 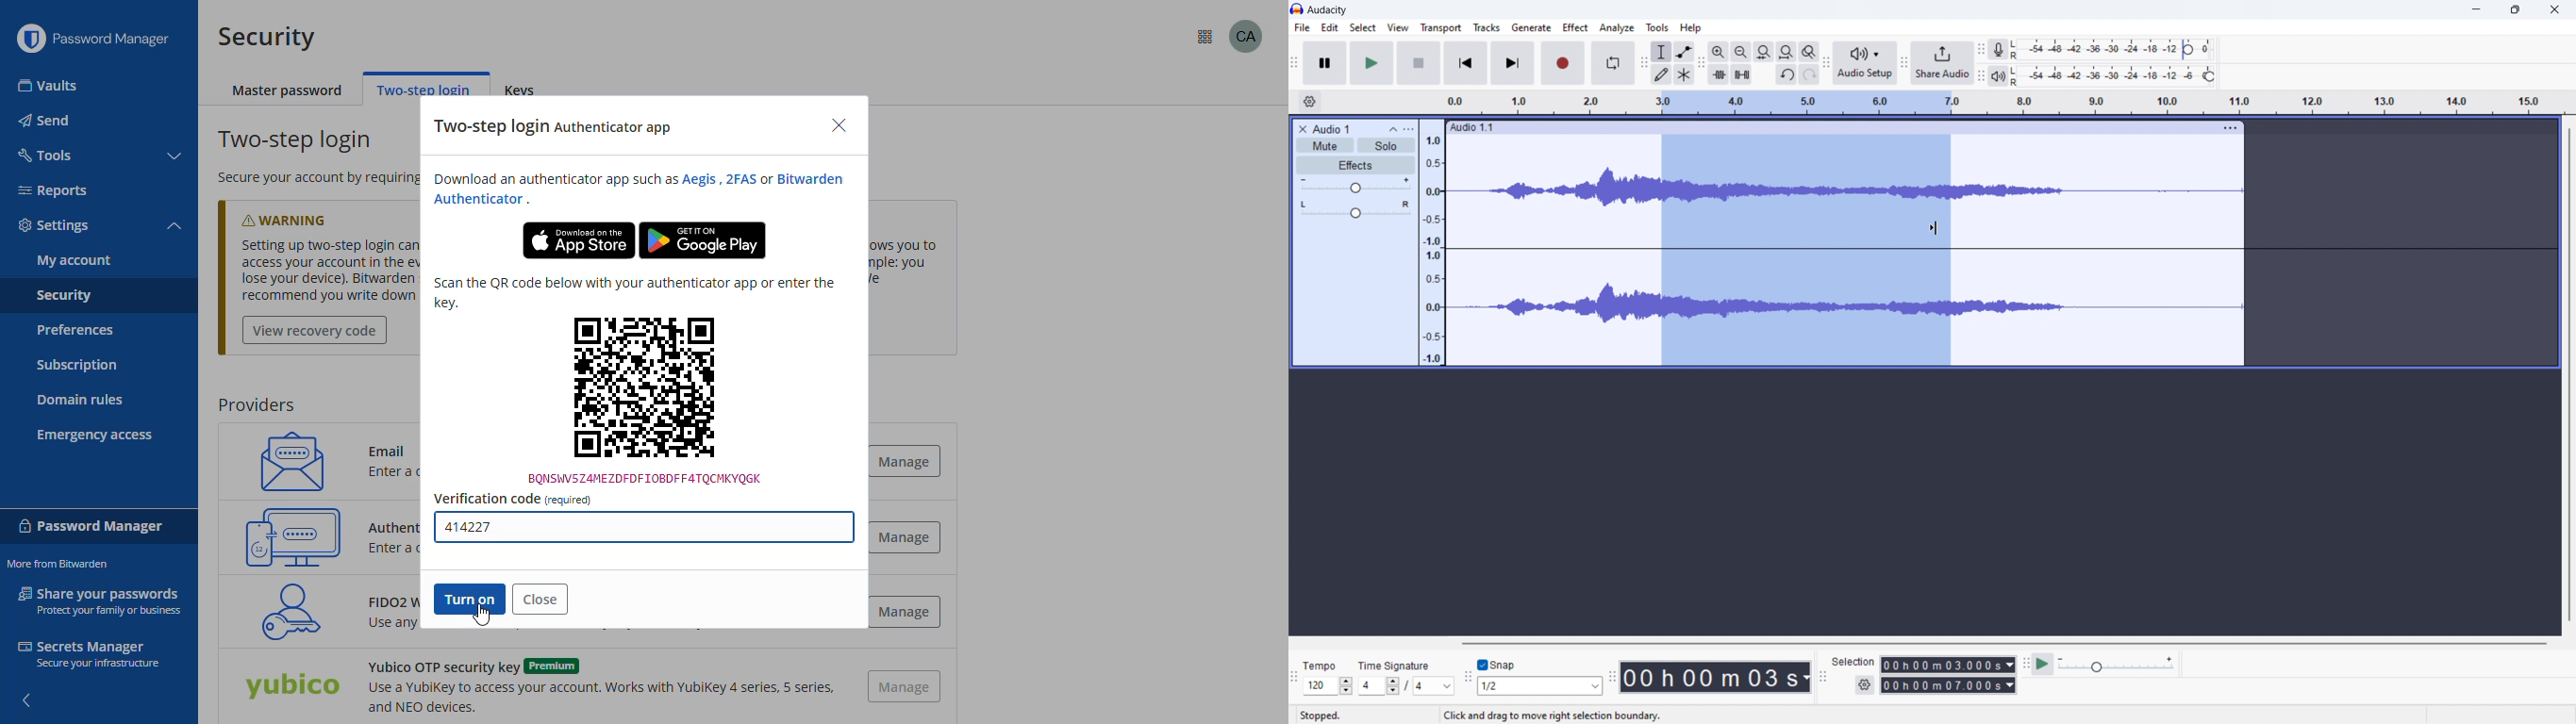 What do you see at coordinates (1554, 718) in the screenshot?
I see `Click and drag to move right selection boundary.` at bounding box center [1554, 718].